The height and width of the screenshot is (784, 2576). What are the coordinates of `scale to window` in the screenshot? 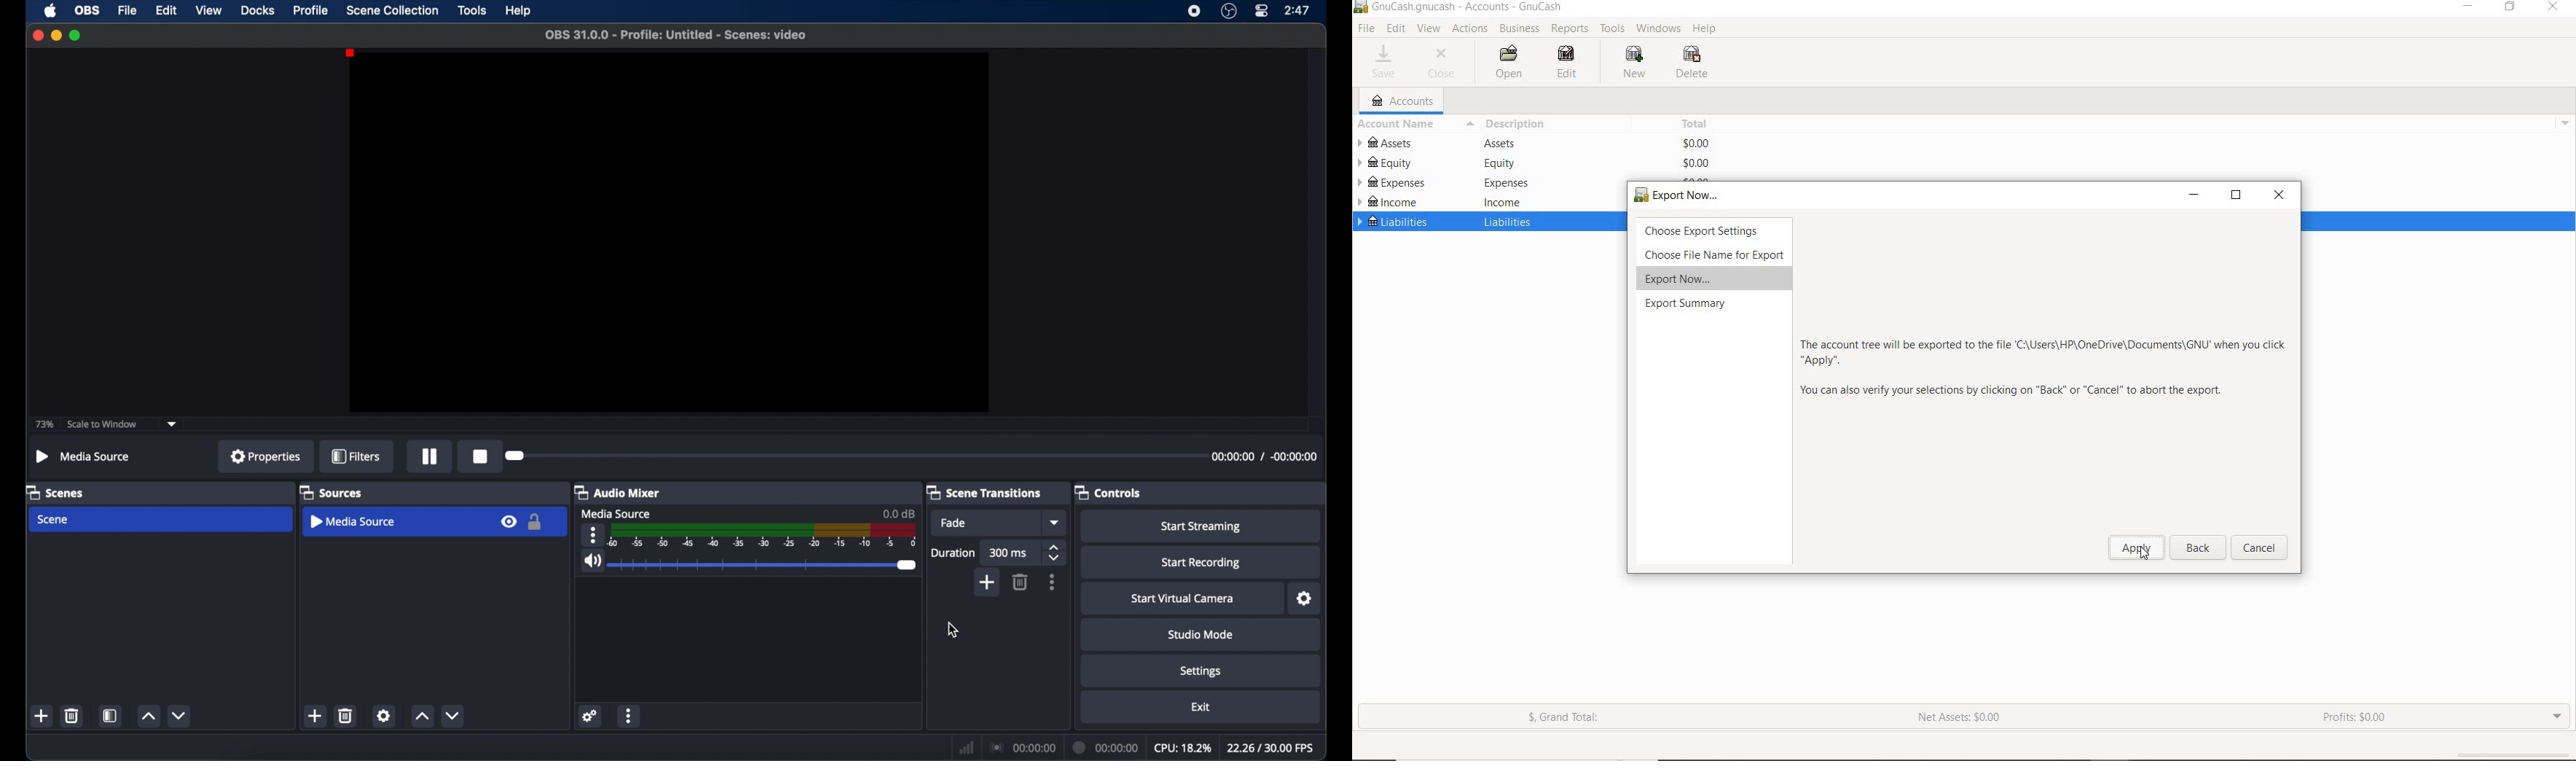 It's located at (102, 425).